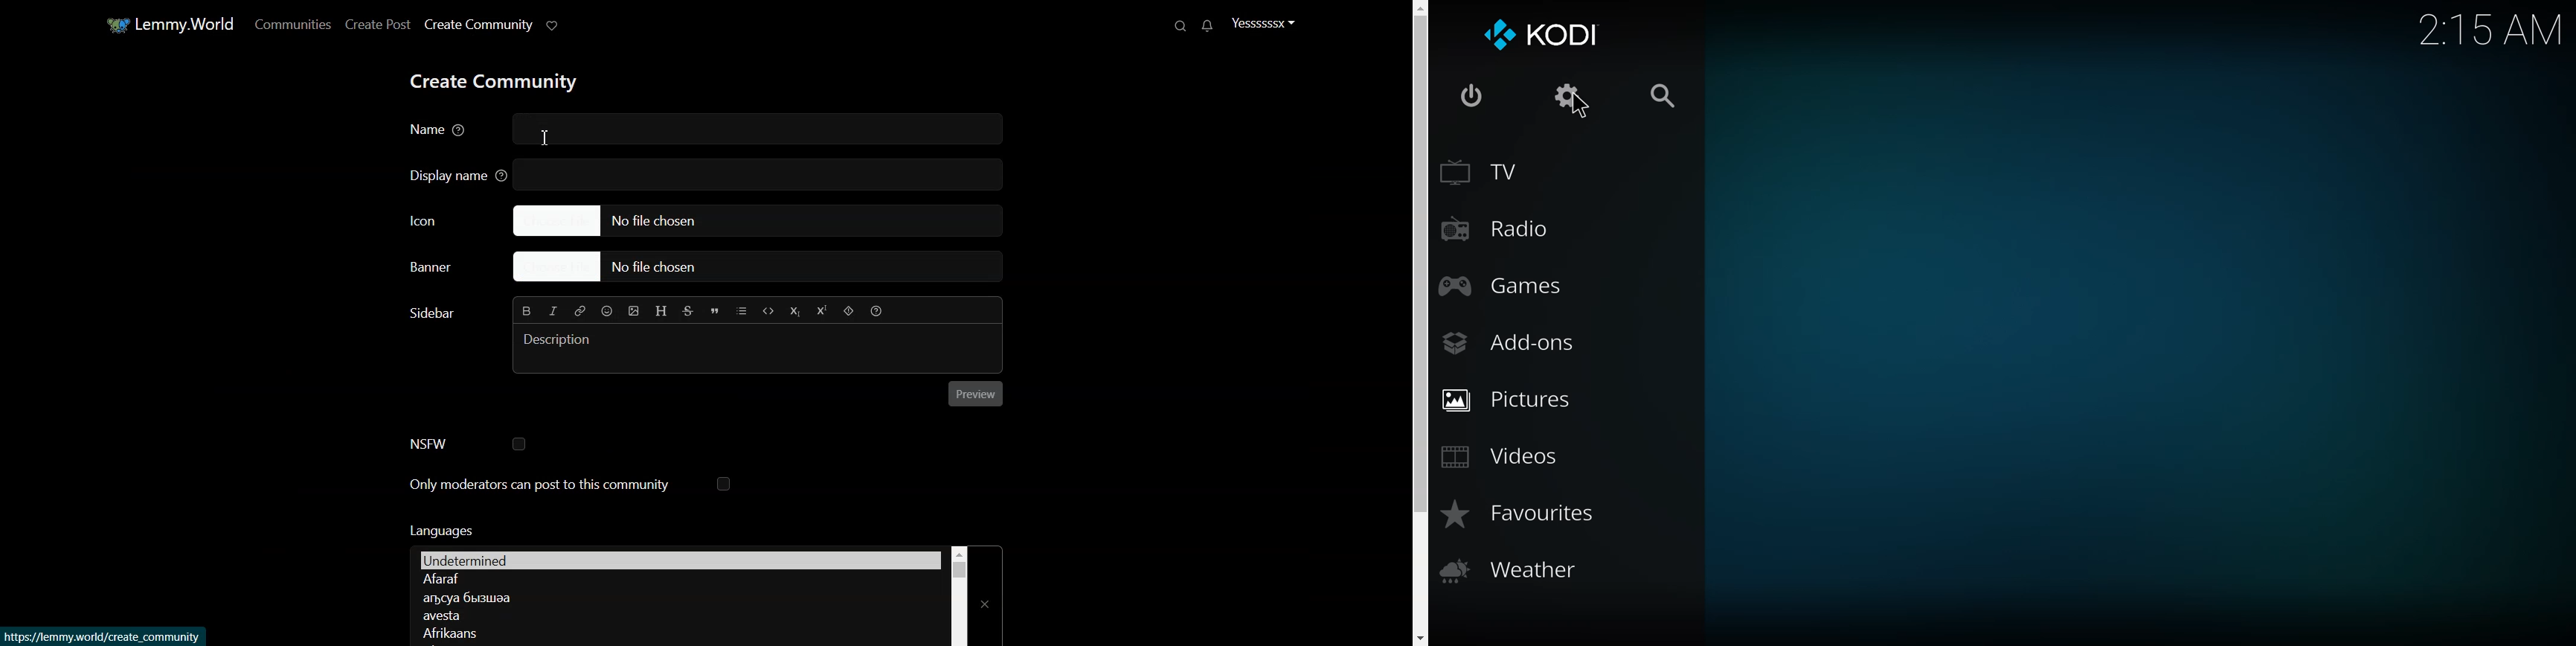 Image resolution: width=2576 pixels, height=672 pixels. I want to click on power, so click(1474, 94).